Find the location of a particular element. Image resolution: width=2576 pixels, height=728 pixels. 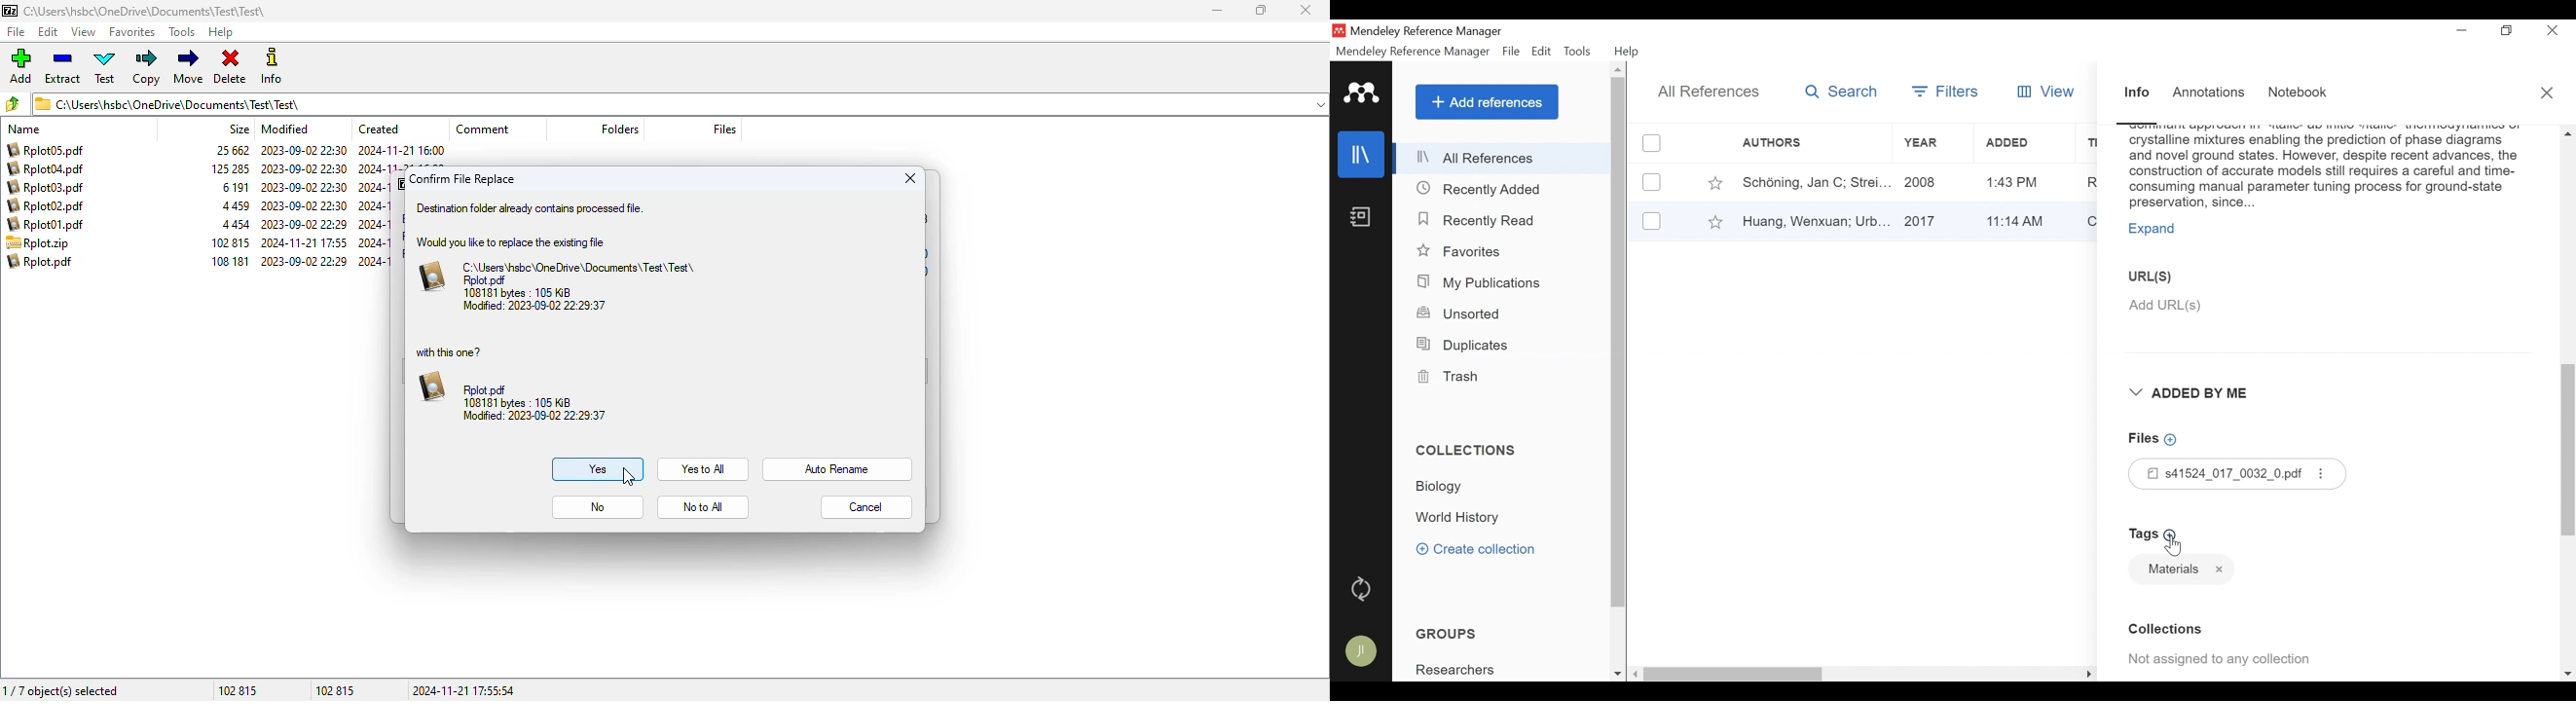

(un)select is located at coordinates (1652, 221).